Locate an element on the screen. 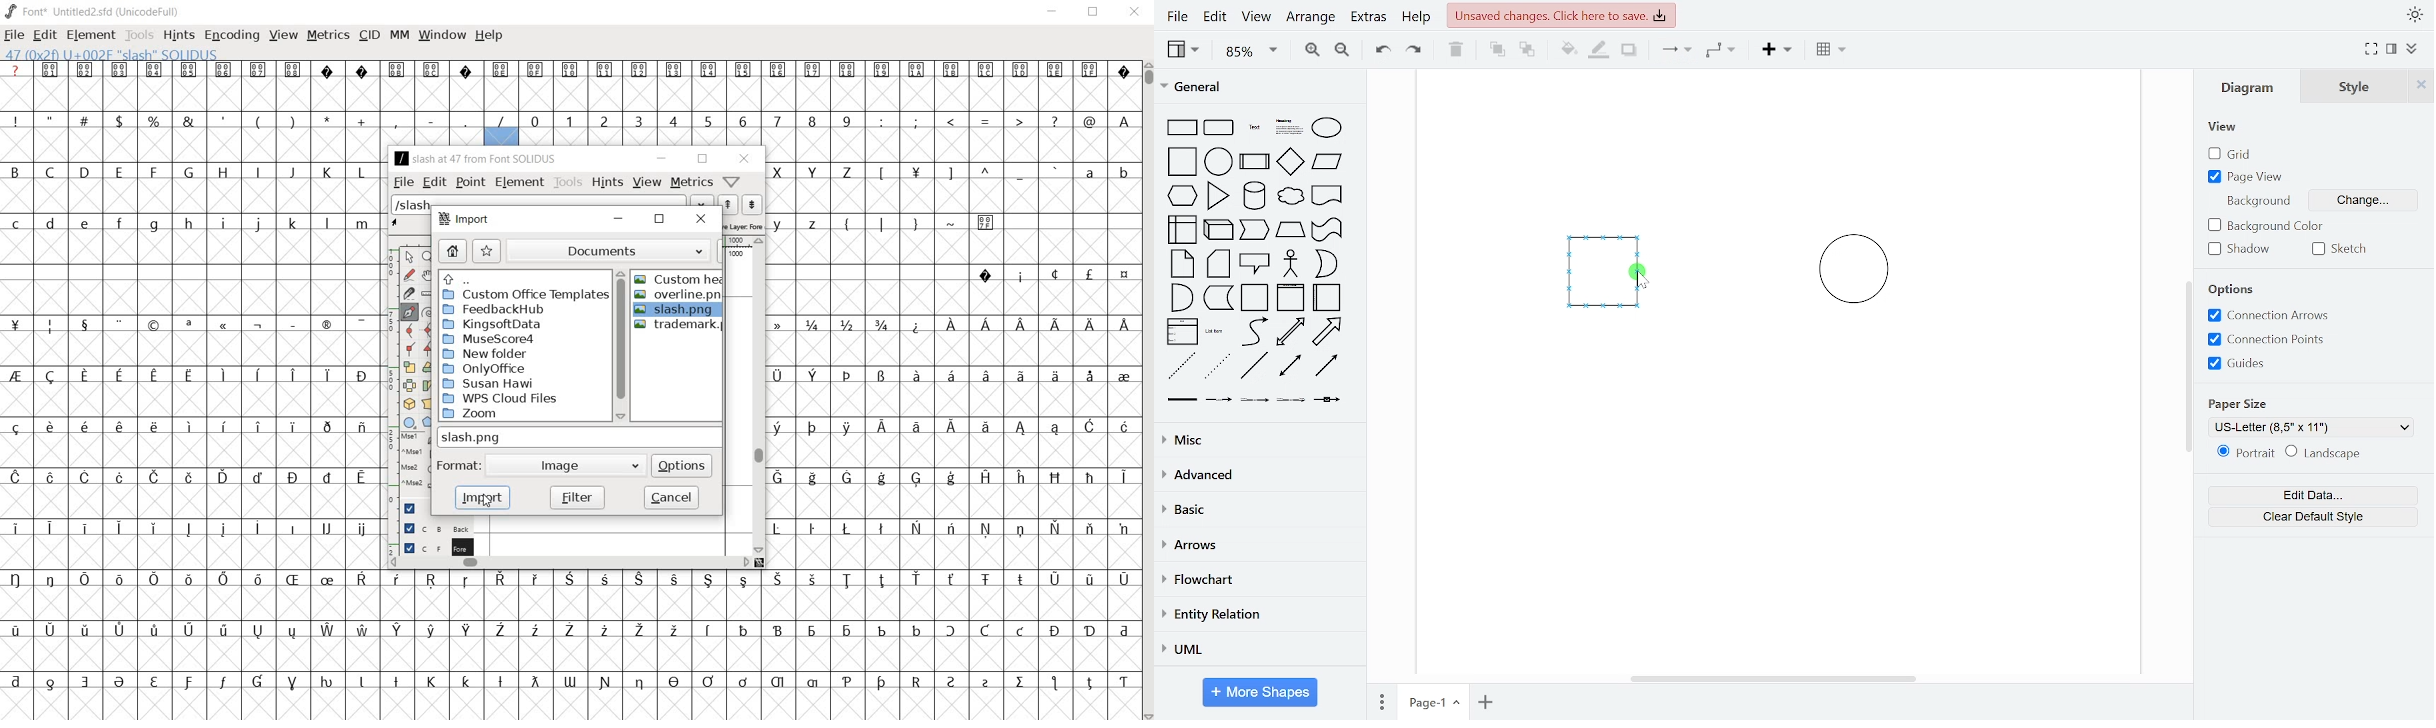 The height and width of the screenshot is (728, 2436). edit data is located at coordinates (2312, 496).